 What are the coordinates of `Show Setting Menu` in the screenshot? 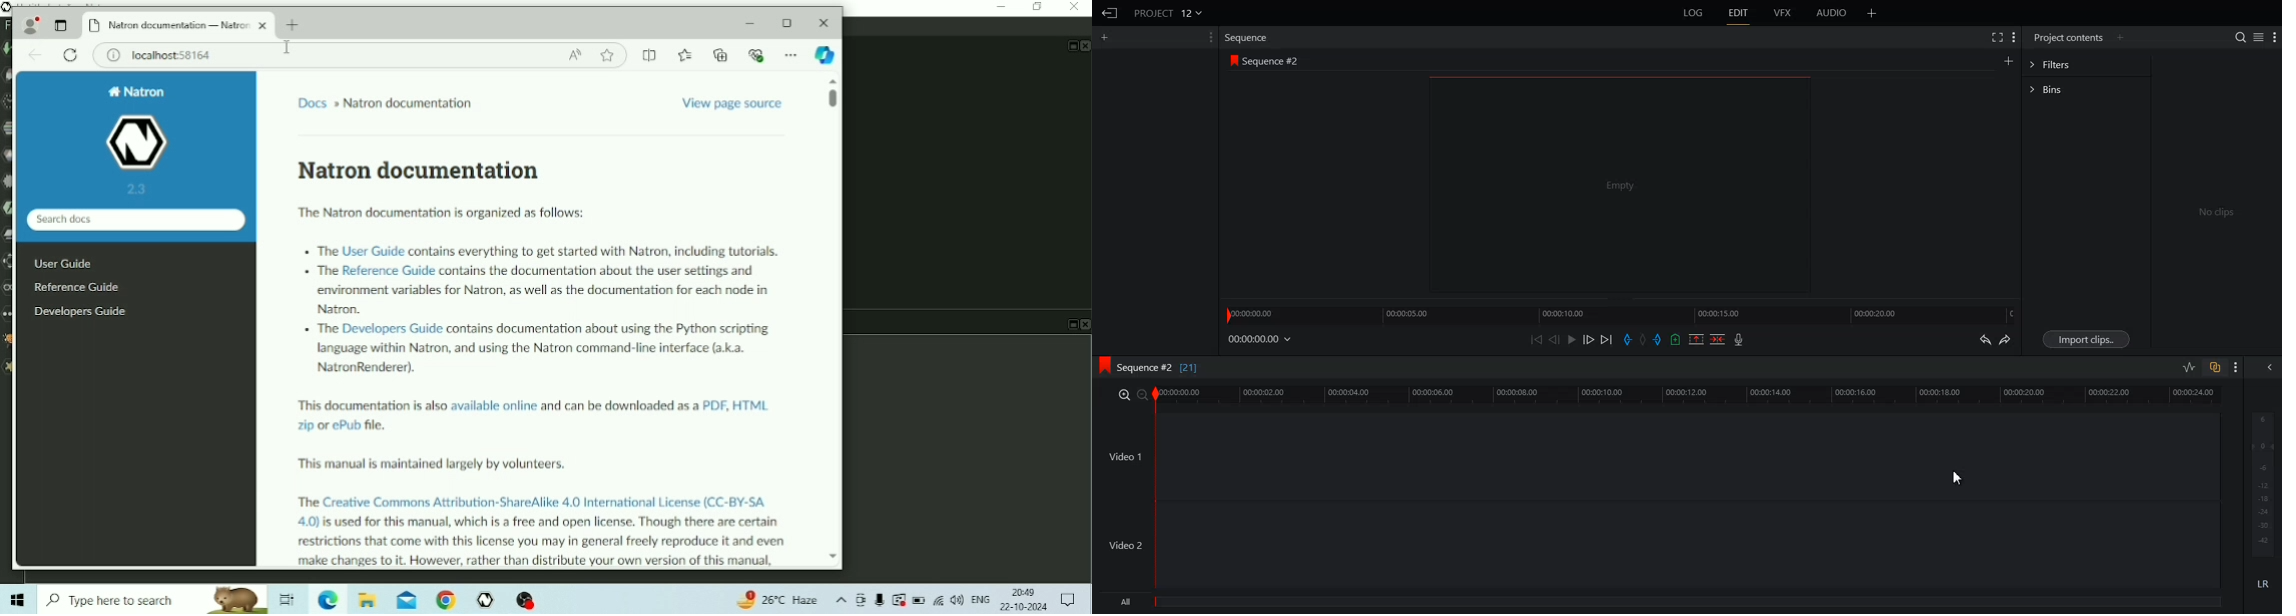 It's located at (2015, 38).